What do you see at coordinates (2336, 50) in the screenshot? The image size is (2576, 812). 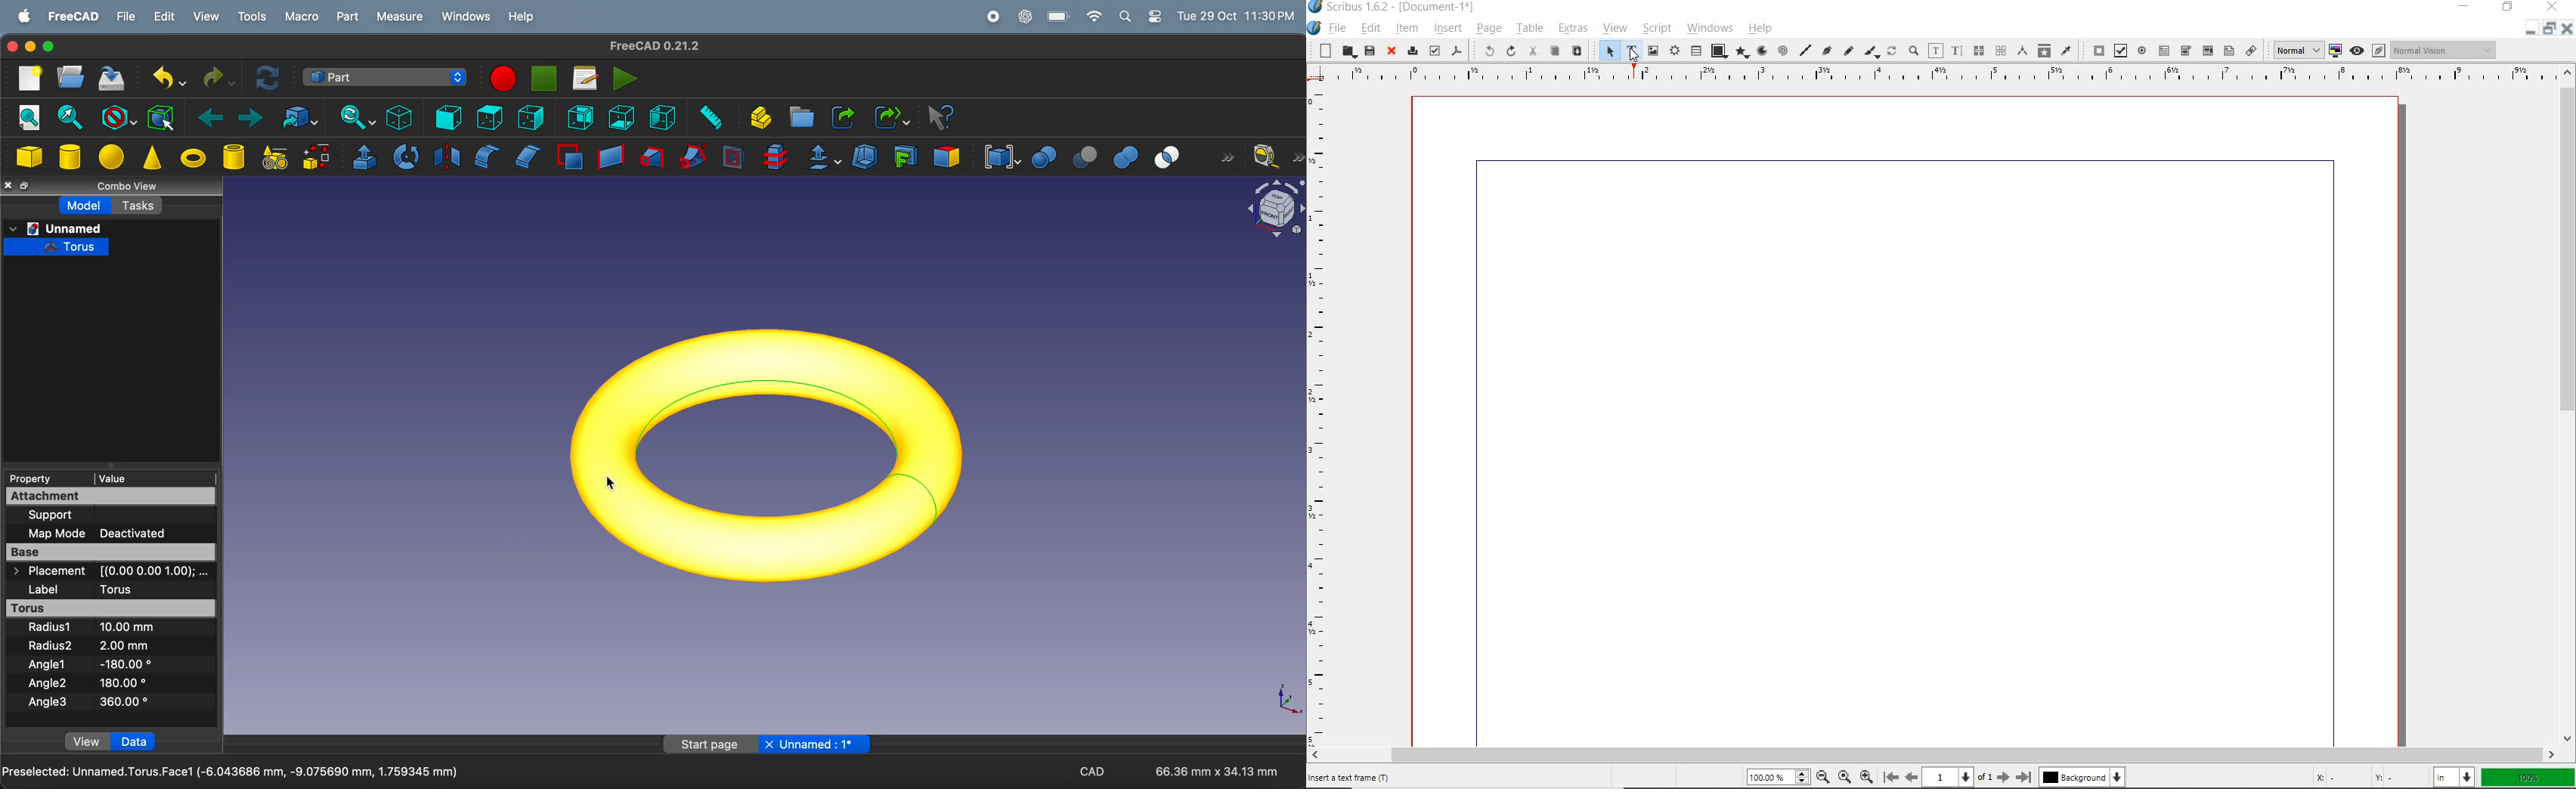 I see `toggle color` at bounding box center [2336, 50].